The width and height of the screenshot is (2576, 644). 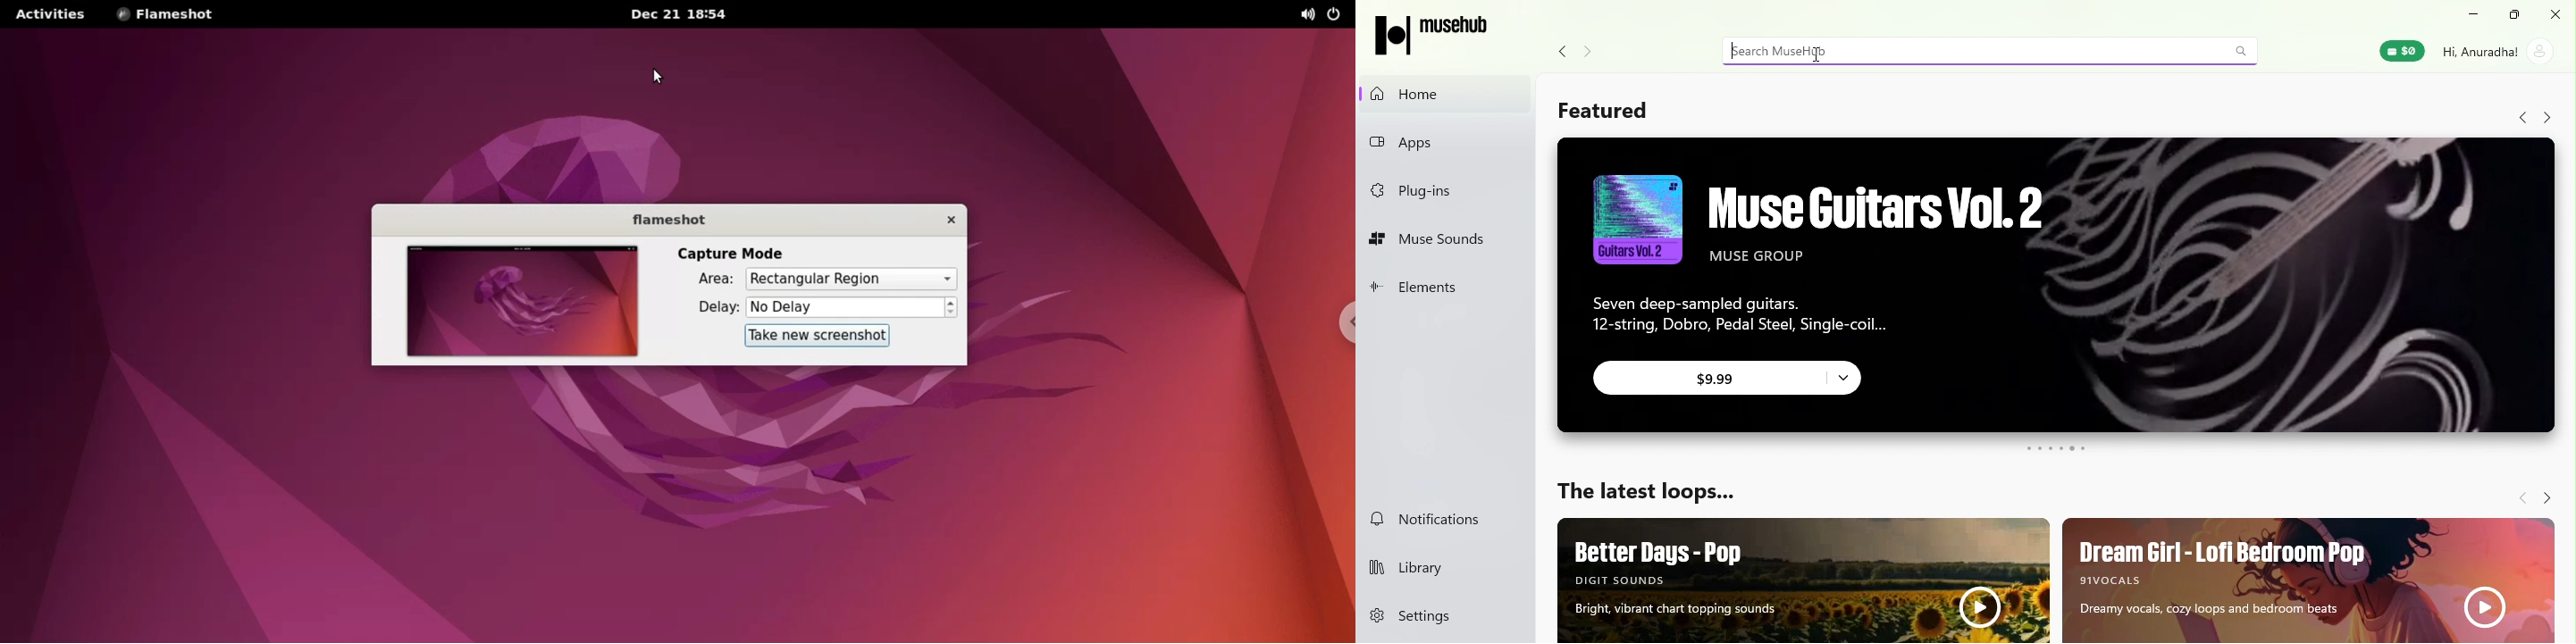 I want to click on Library, so click(x=1440, y=569).